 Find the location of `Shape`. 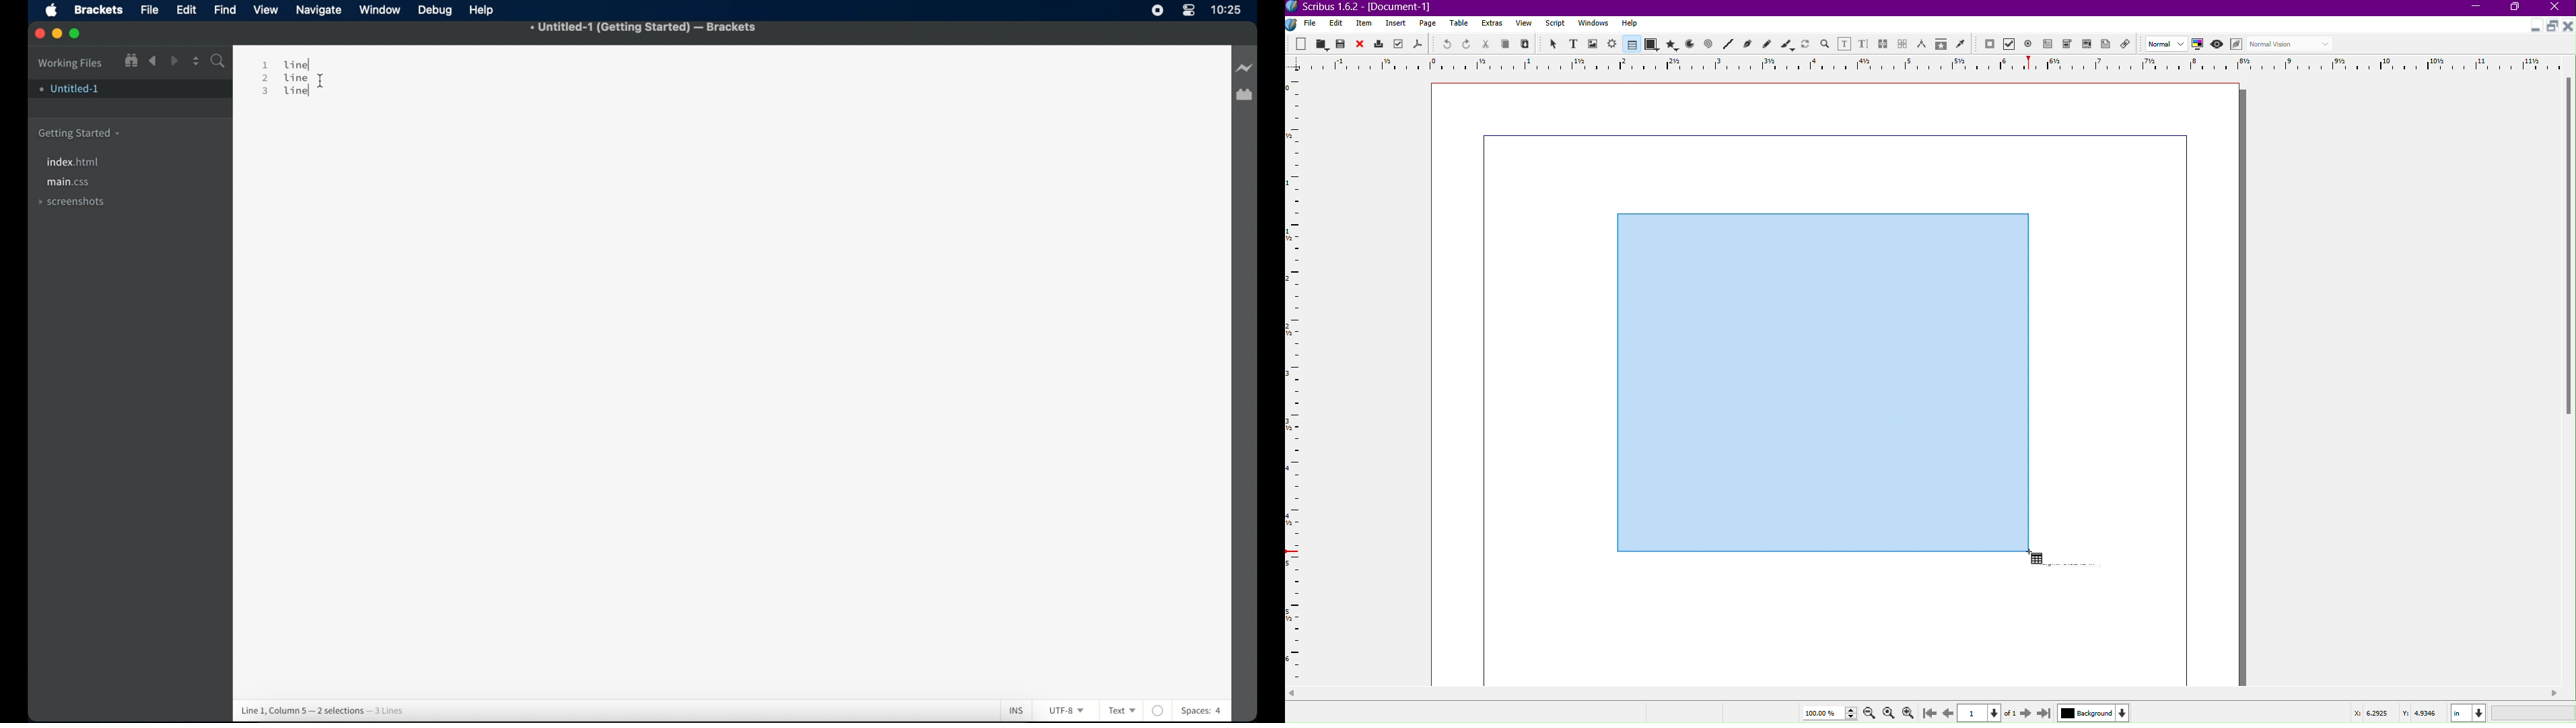

Shape is located at coordinates (1652, 45).